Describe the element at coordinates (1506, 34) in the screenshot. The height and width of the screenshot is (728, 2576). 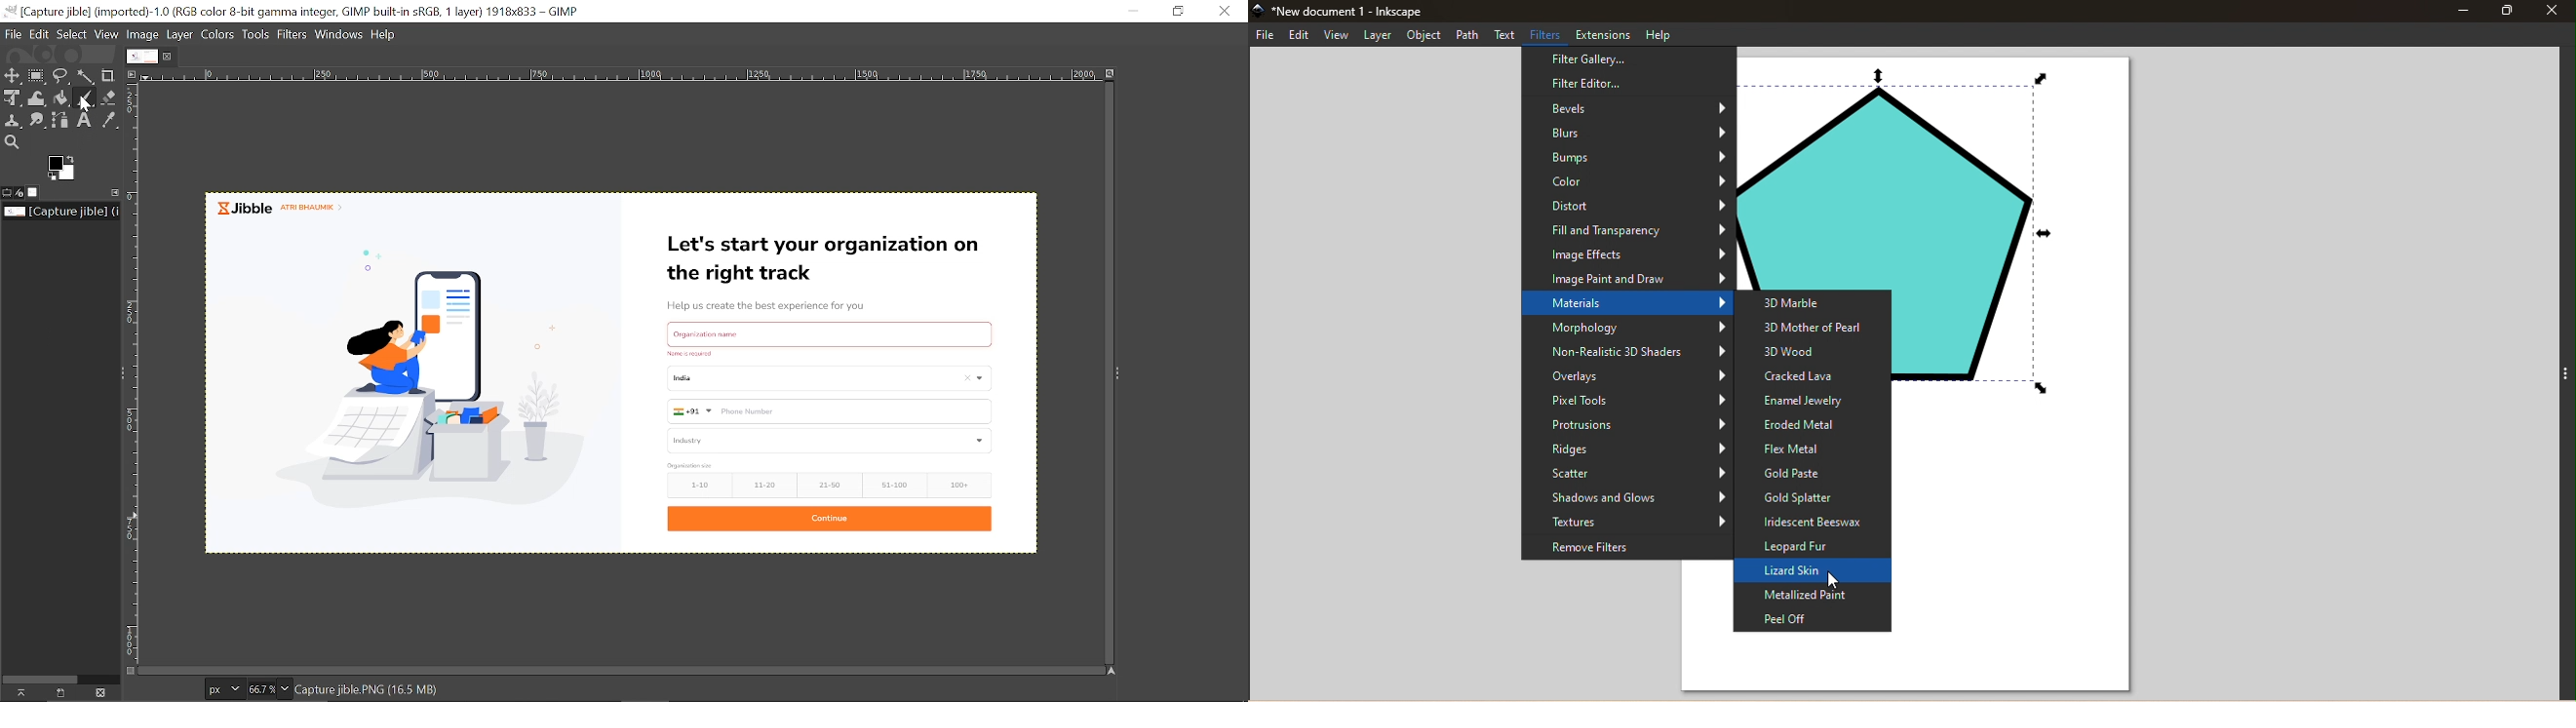
I see `Text` at that location.